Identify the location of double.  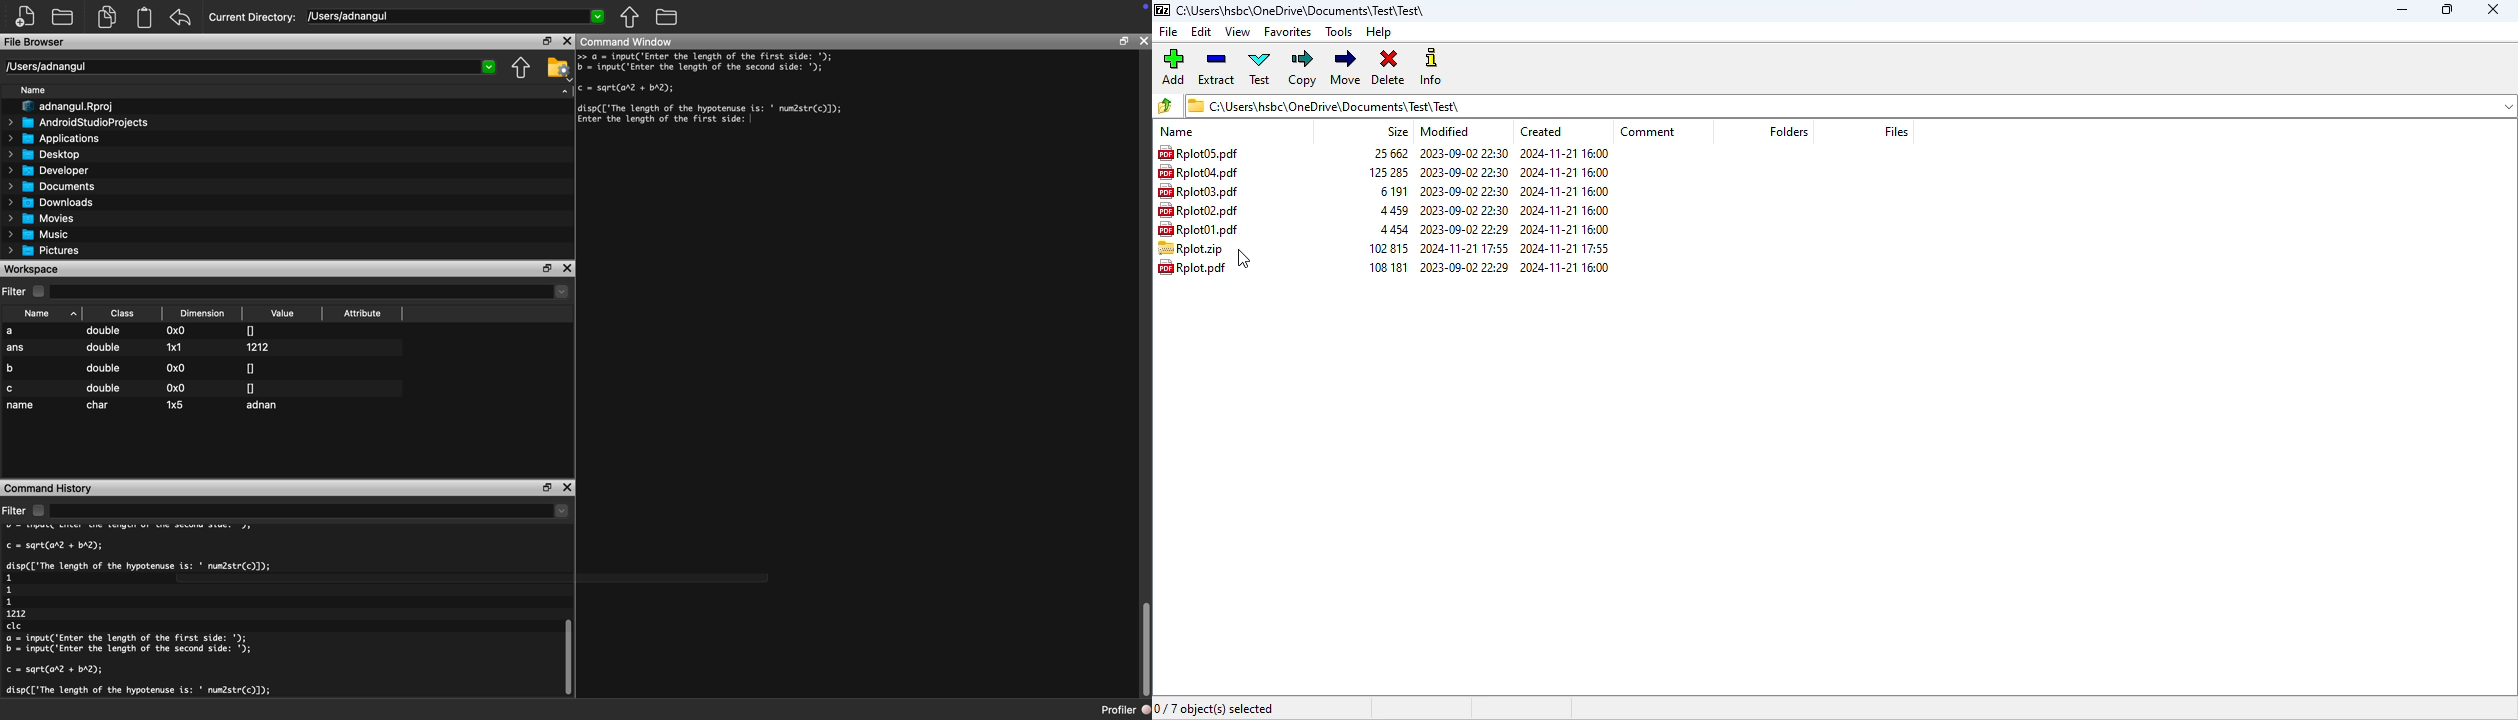
(102, 368).